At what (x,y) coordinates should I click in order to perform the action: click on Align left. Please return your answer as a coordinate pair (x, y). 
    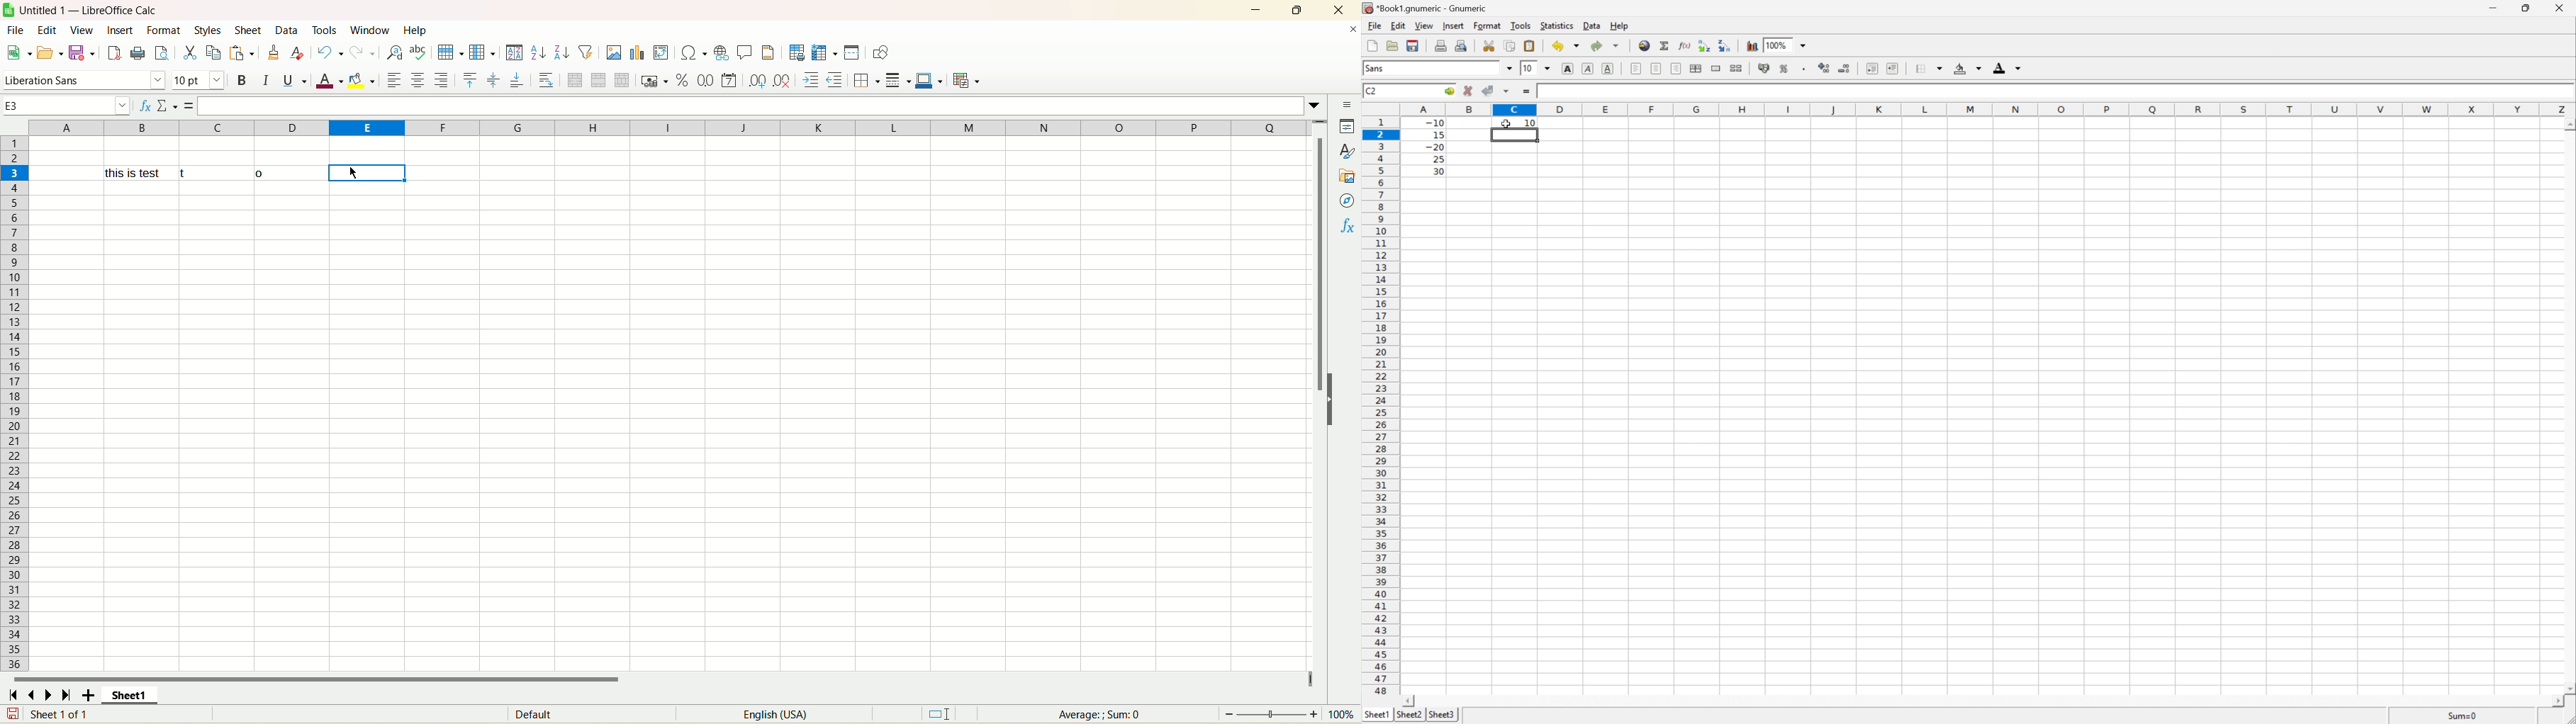
    Looking at the image, I should click on (1635, 67).